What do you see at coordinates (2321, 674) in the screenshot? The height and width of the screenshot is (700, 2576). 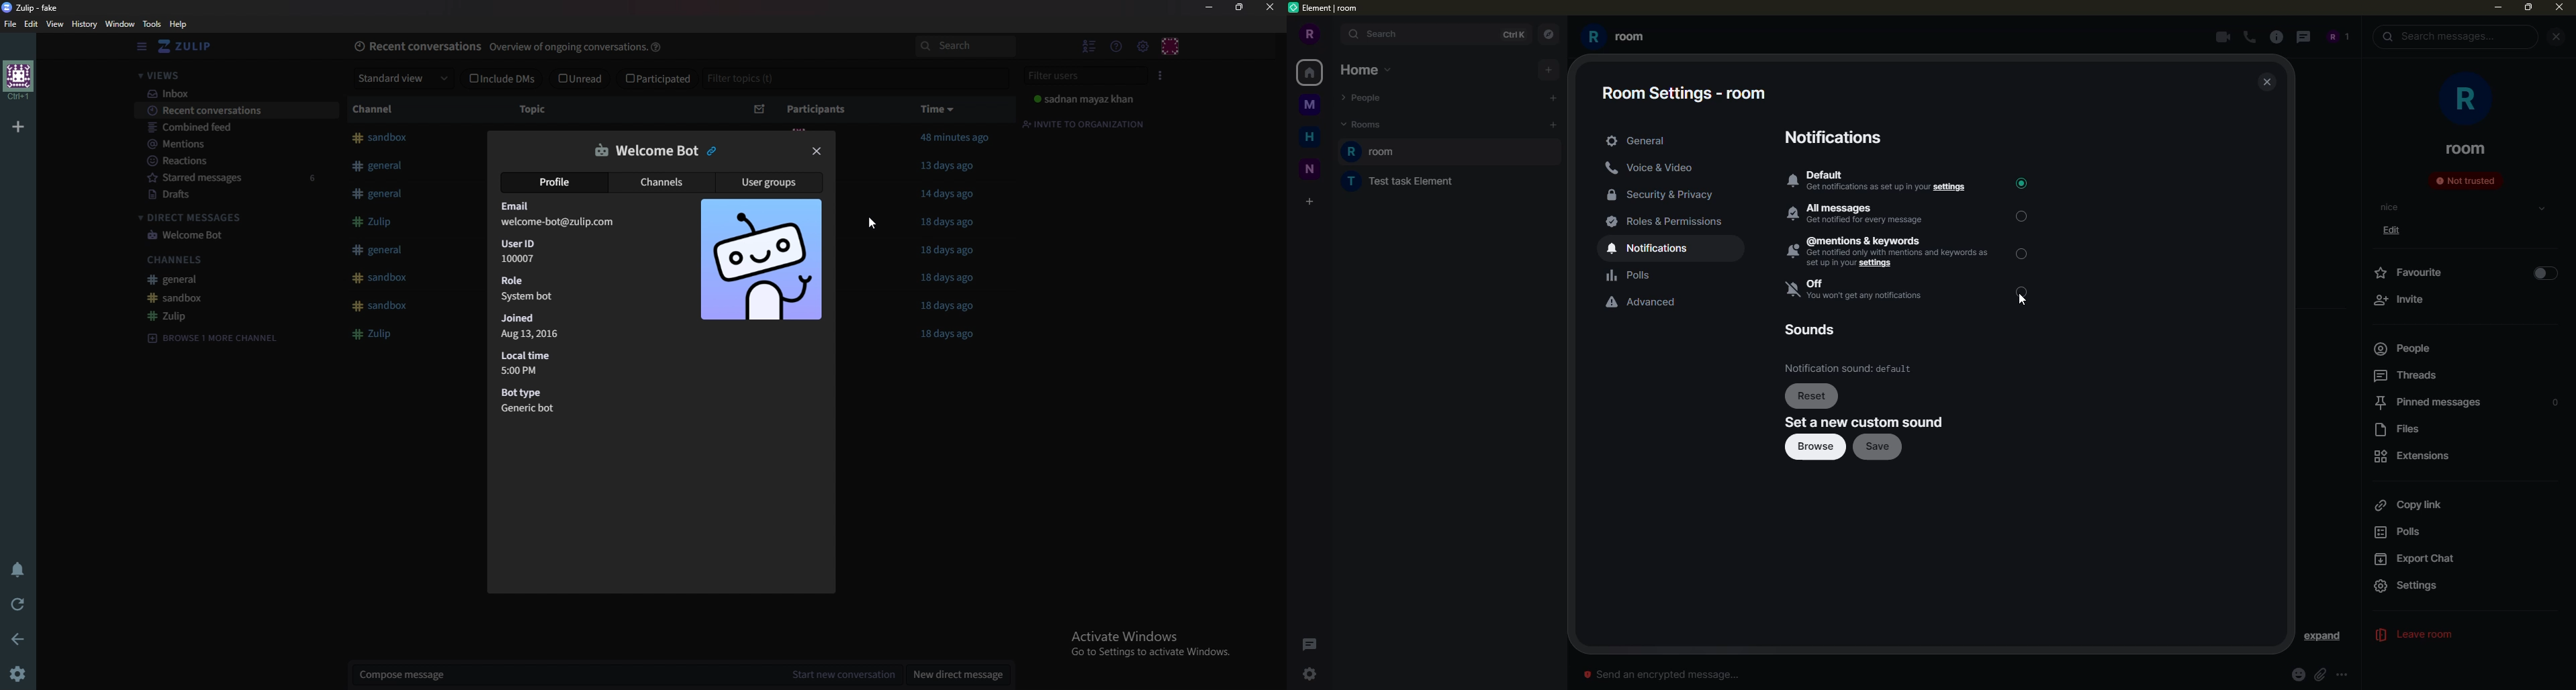 I see `attachment` at bounding box center [2321, 674].